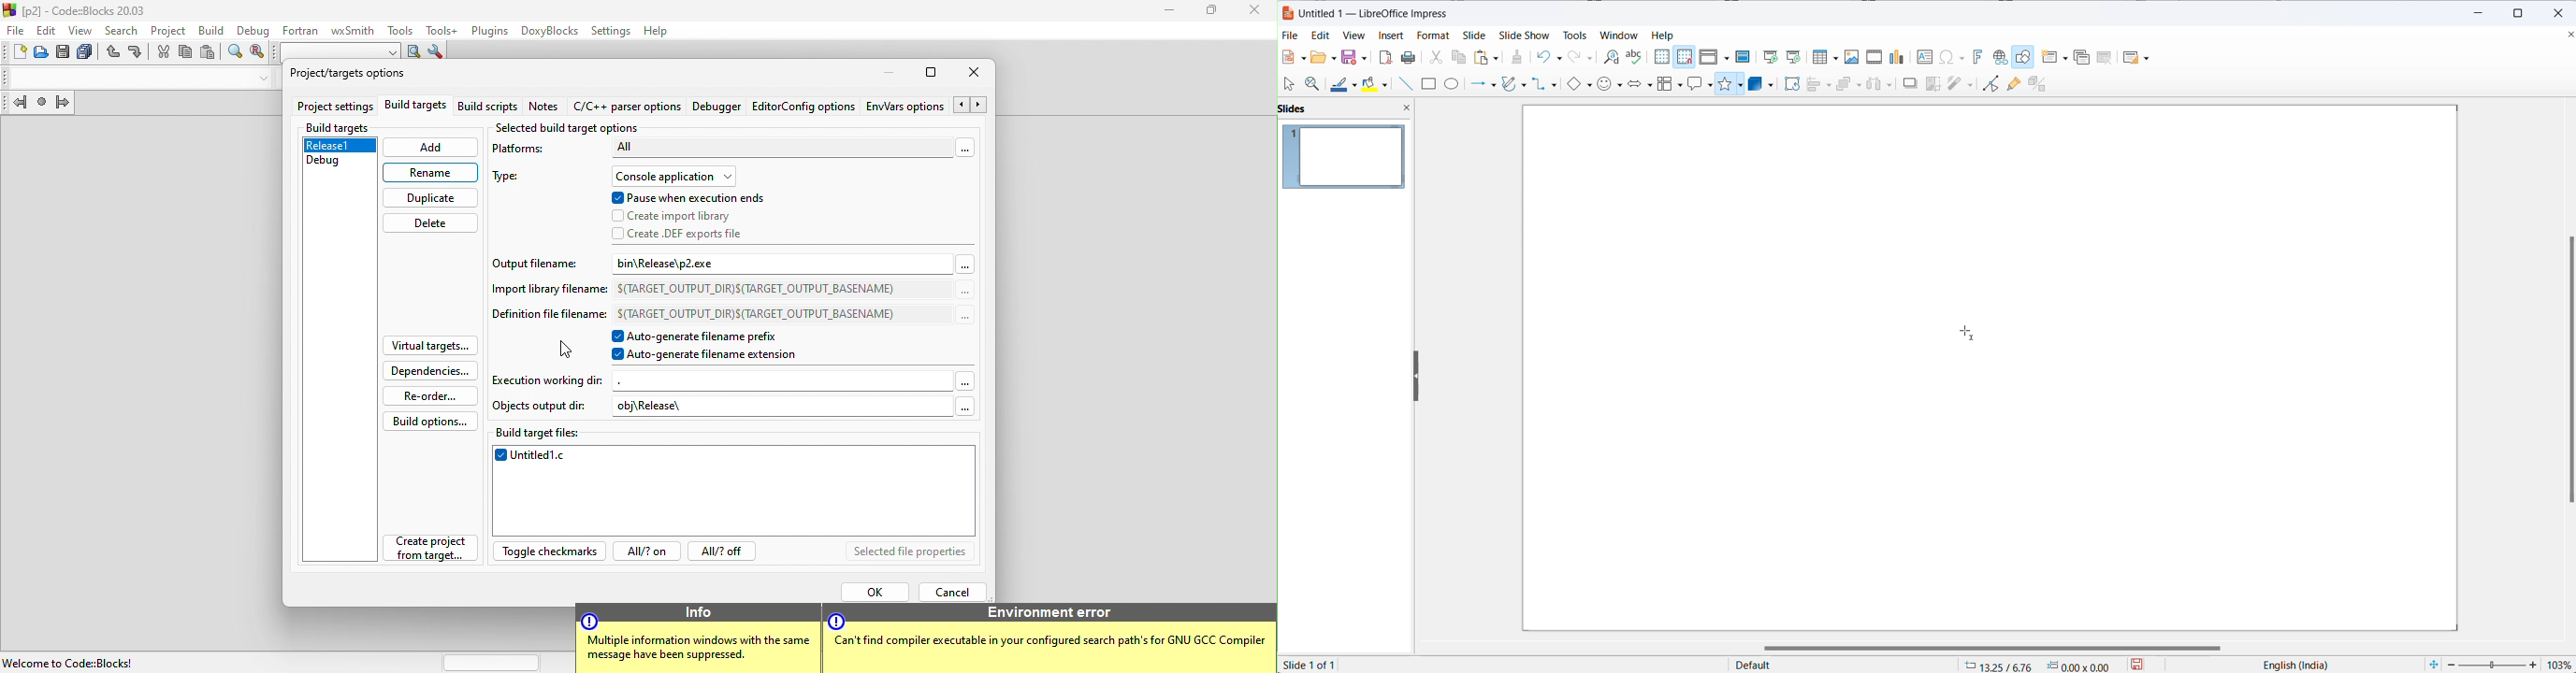 This screenshot has width=2576, height=700. I want to click on settings, so click(611, 30).